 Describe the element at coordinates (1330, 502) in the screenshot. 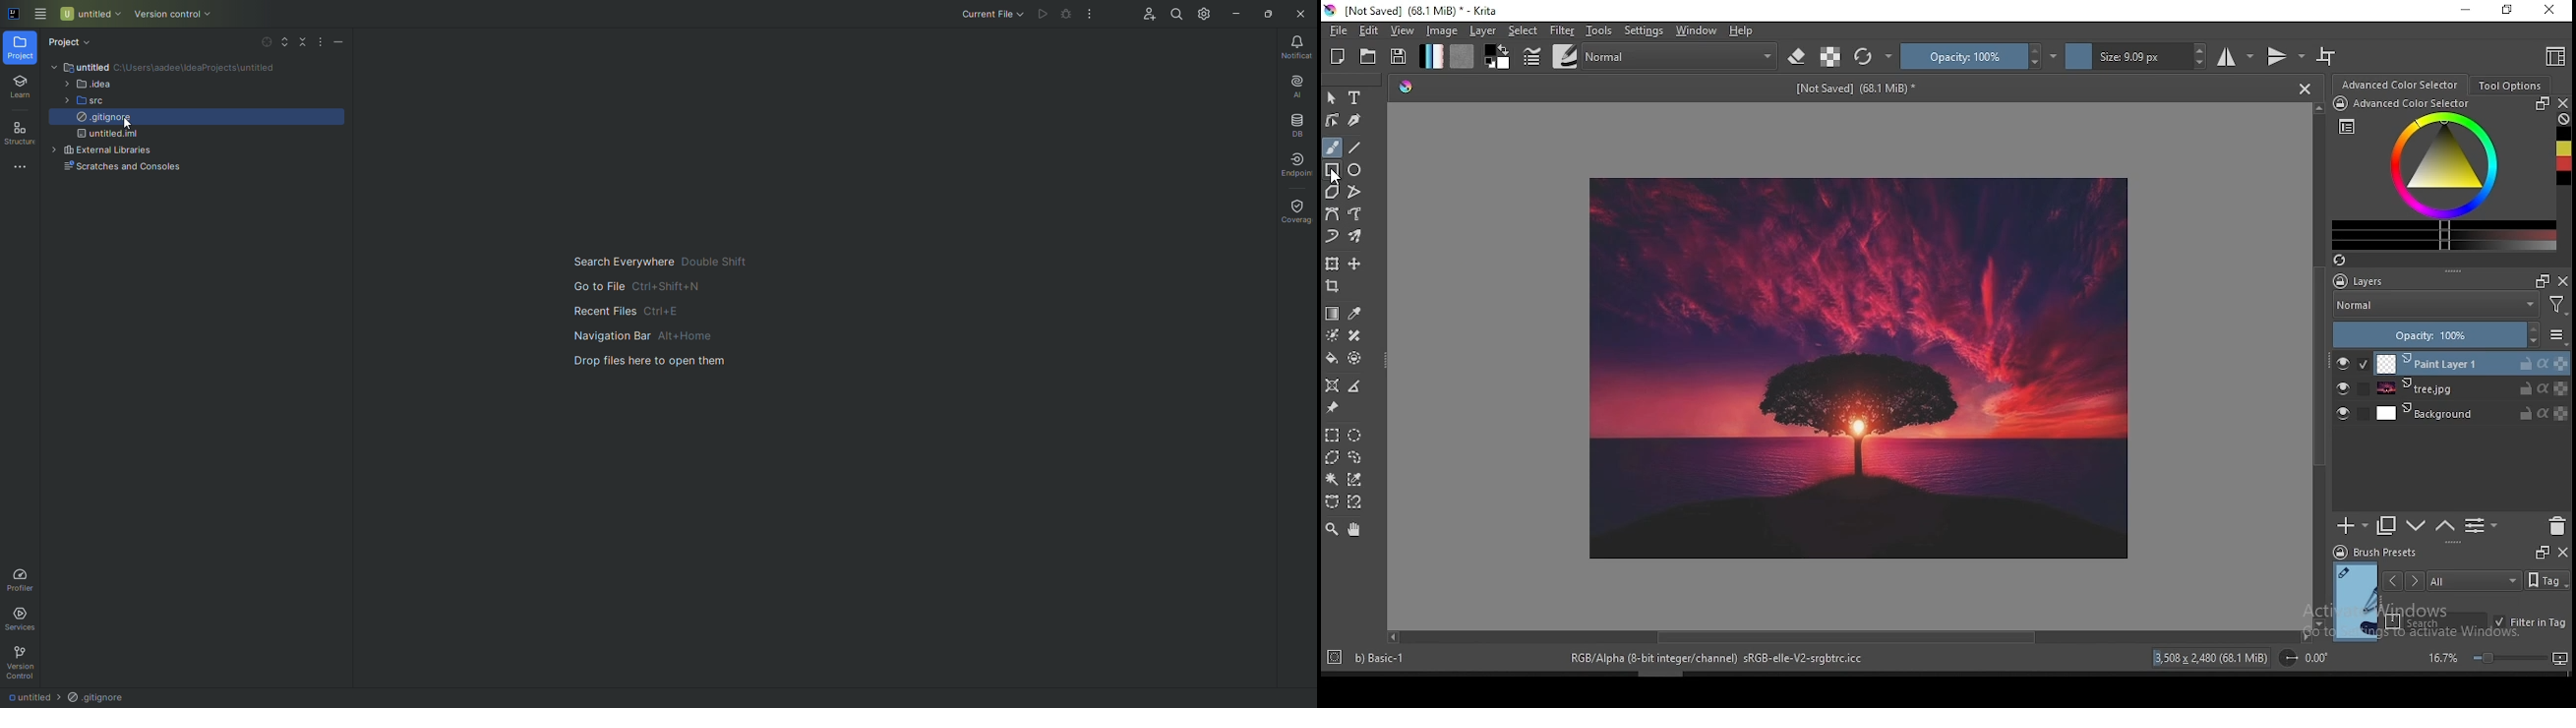

I see `bezier curve selection tool` at that location.